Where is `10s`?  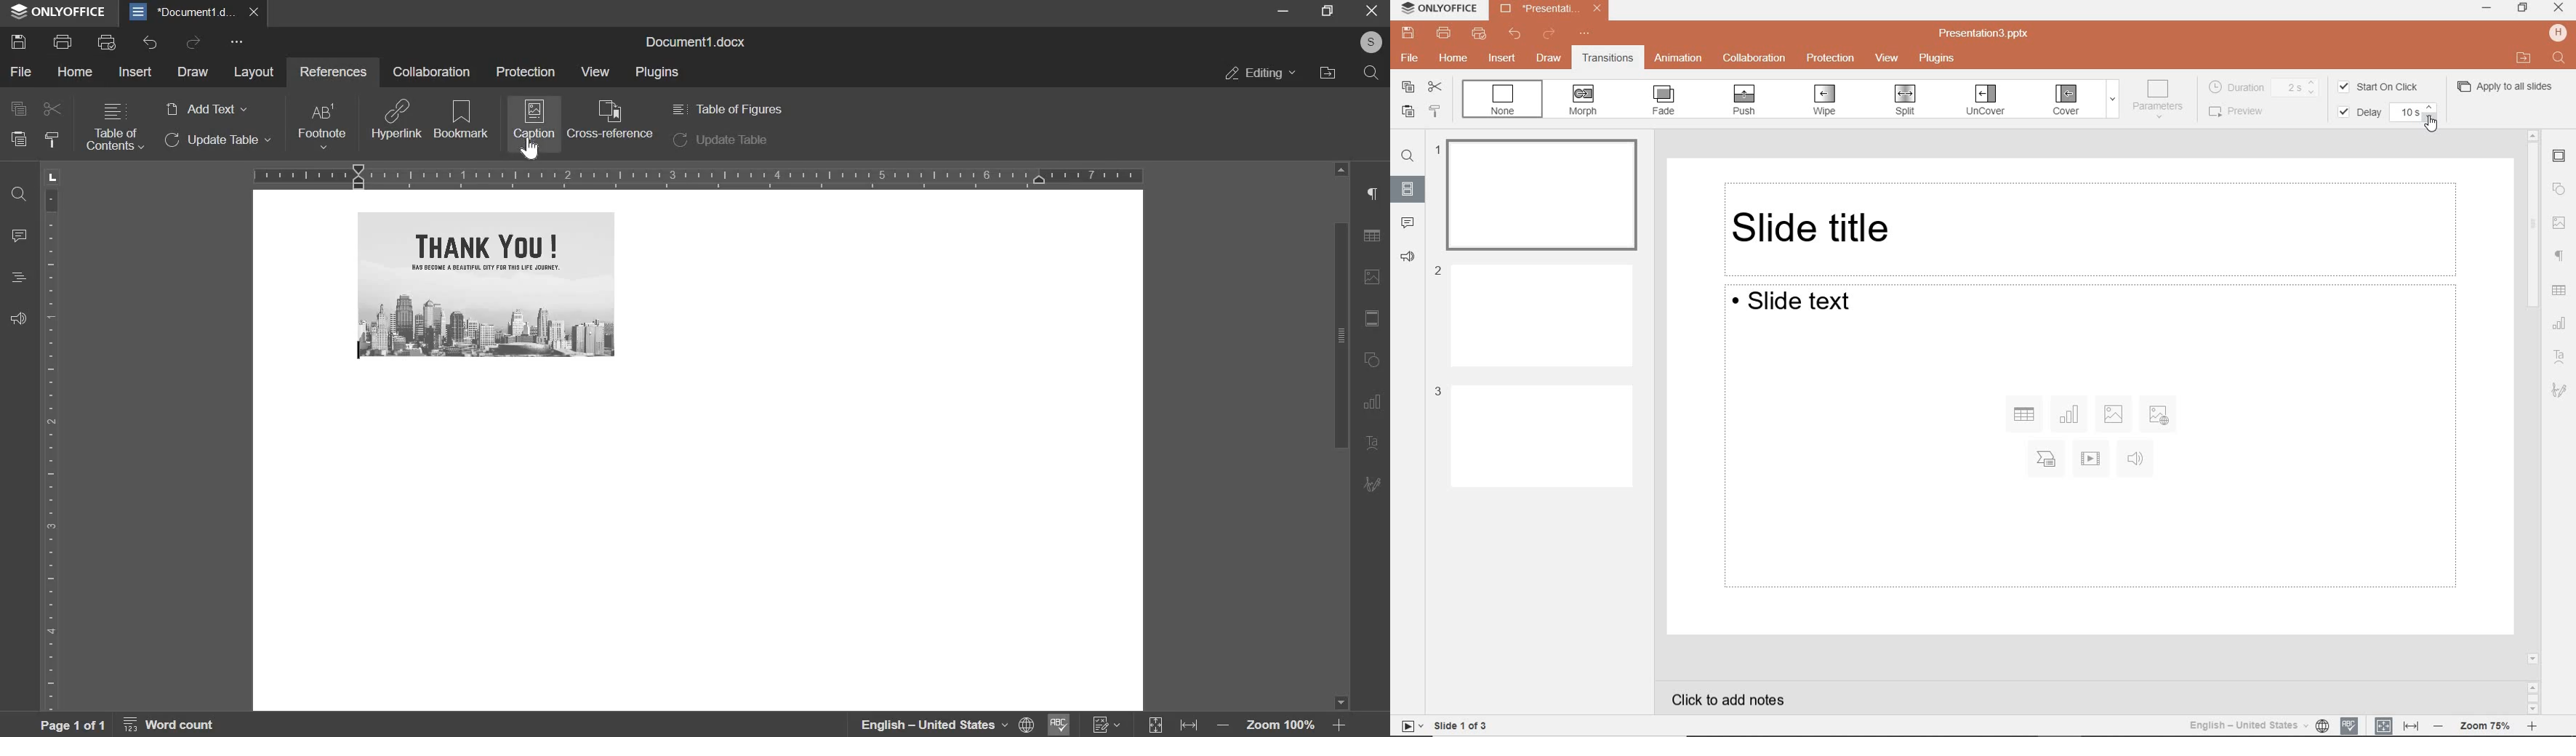 10s is located at coordinates (2416, 112).